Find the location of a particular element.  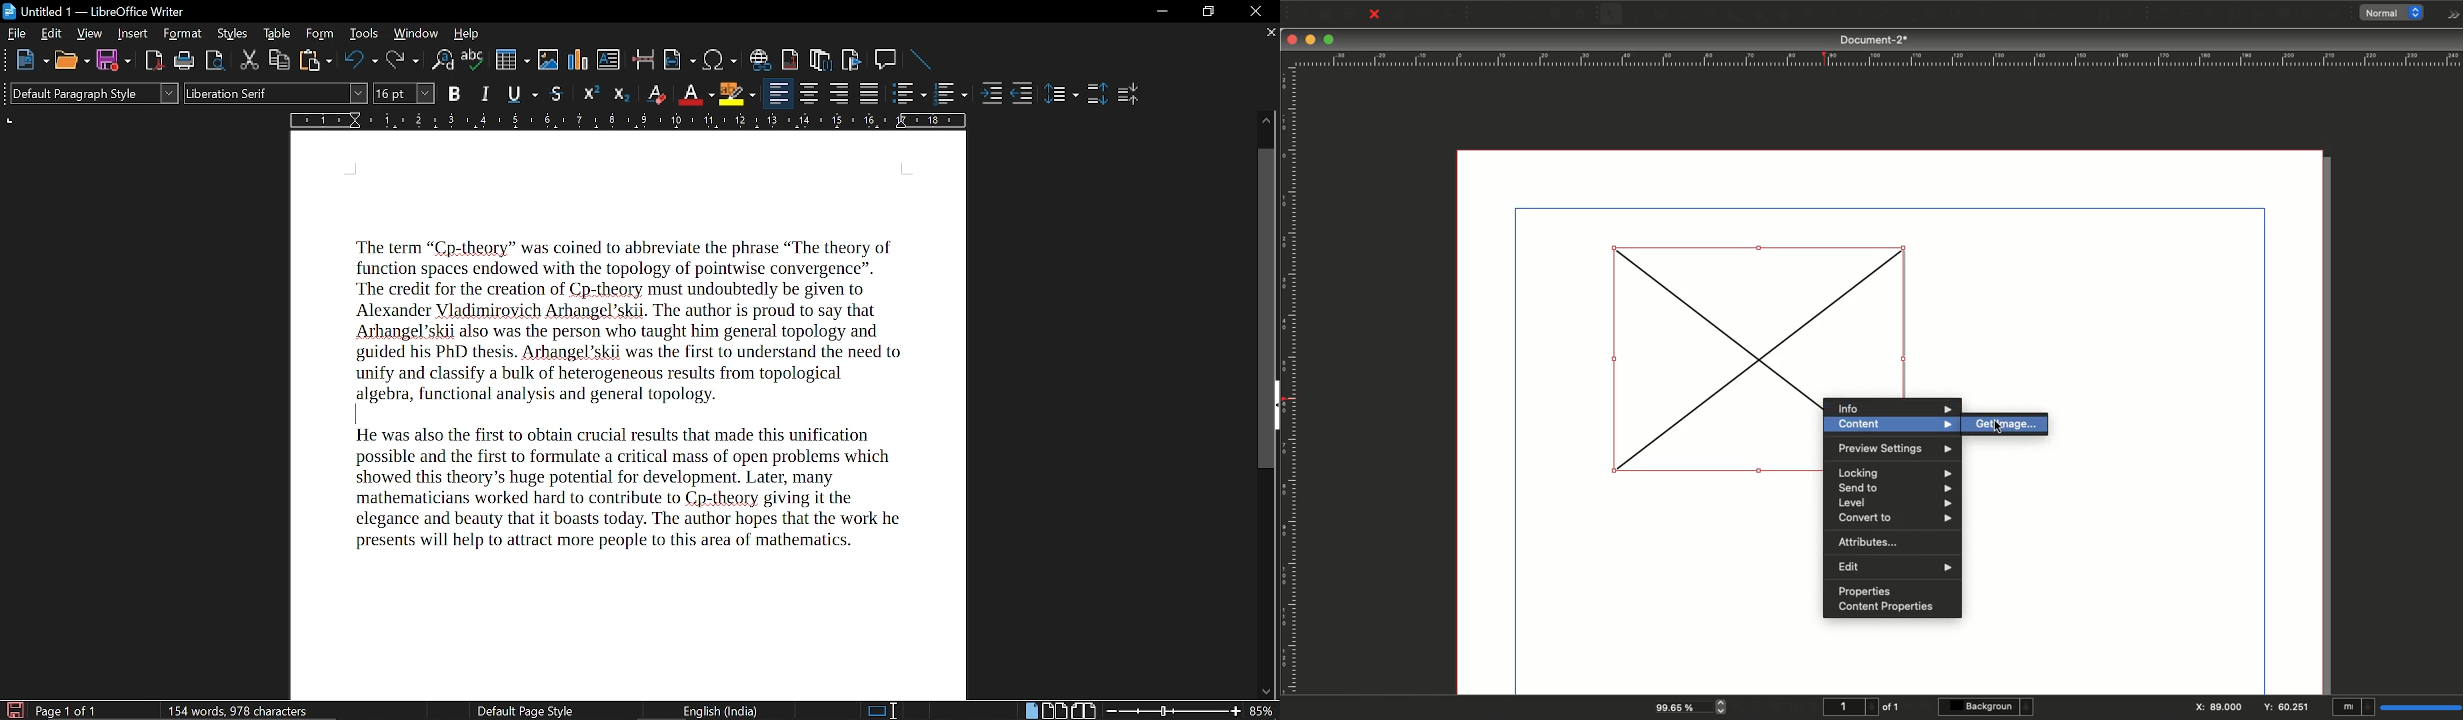

Zoom in or out is located at coordinates (1933, 16).